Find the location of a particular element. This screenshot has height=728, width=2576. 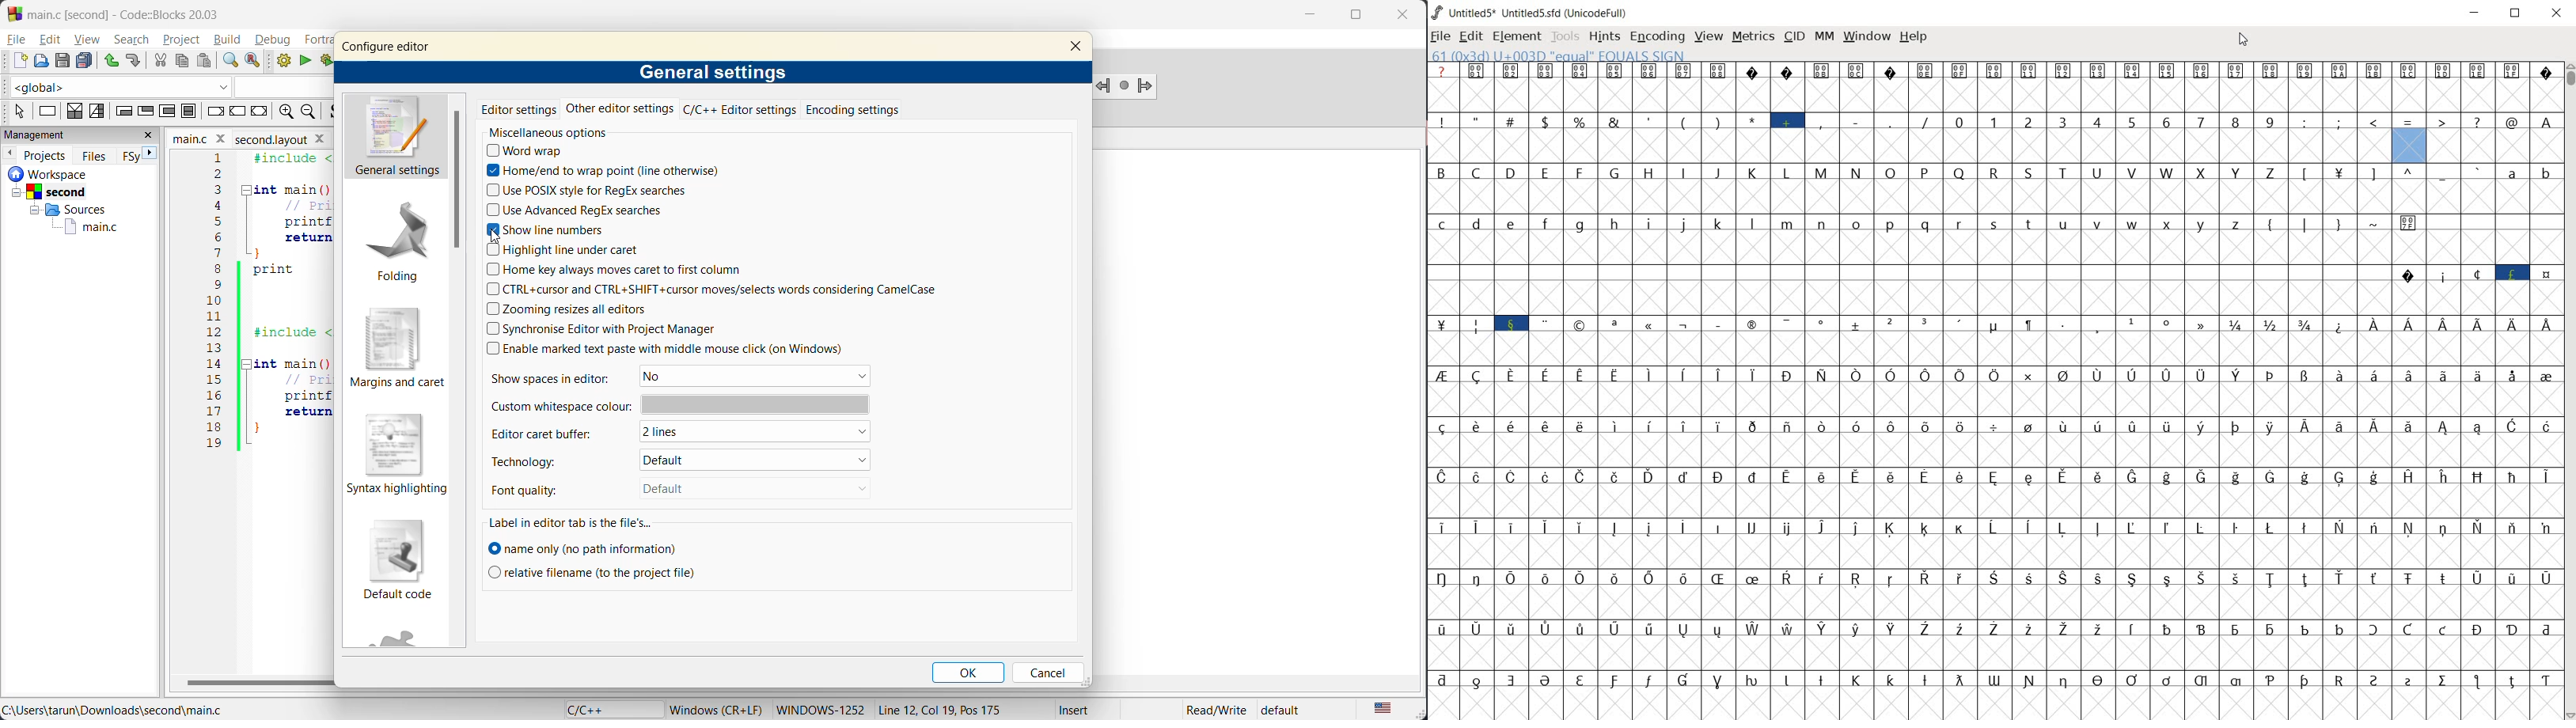

Default is located at coordinates (739, 488).